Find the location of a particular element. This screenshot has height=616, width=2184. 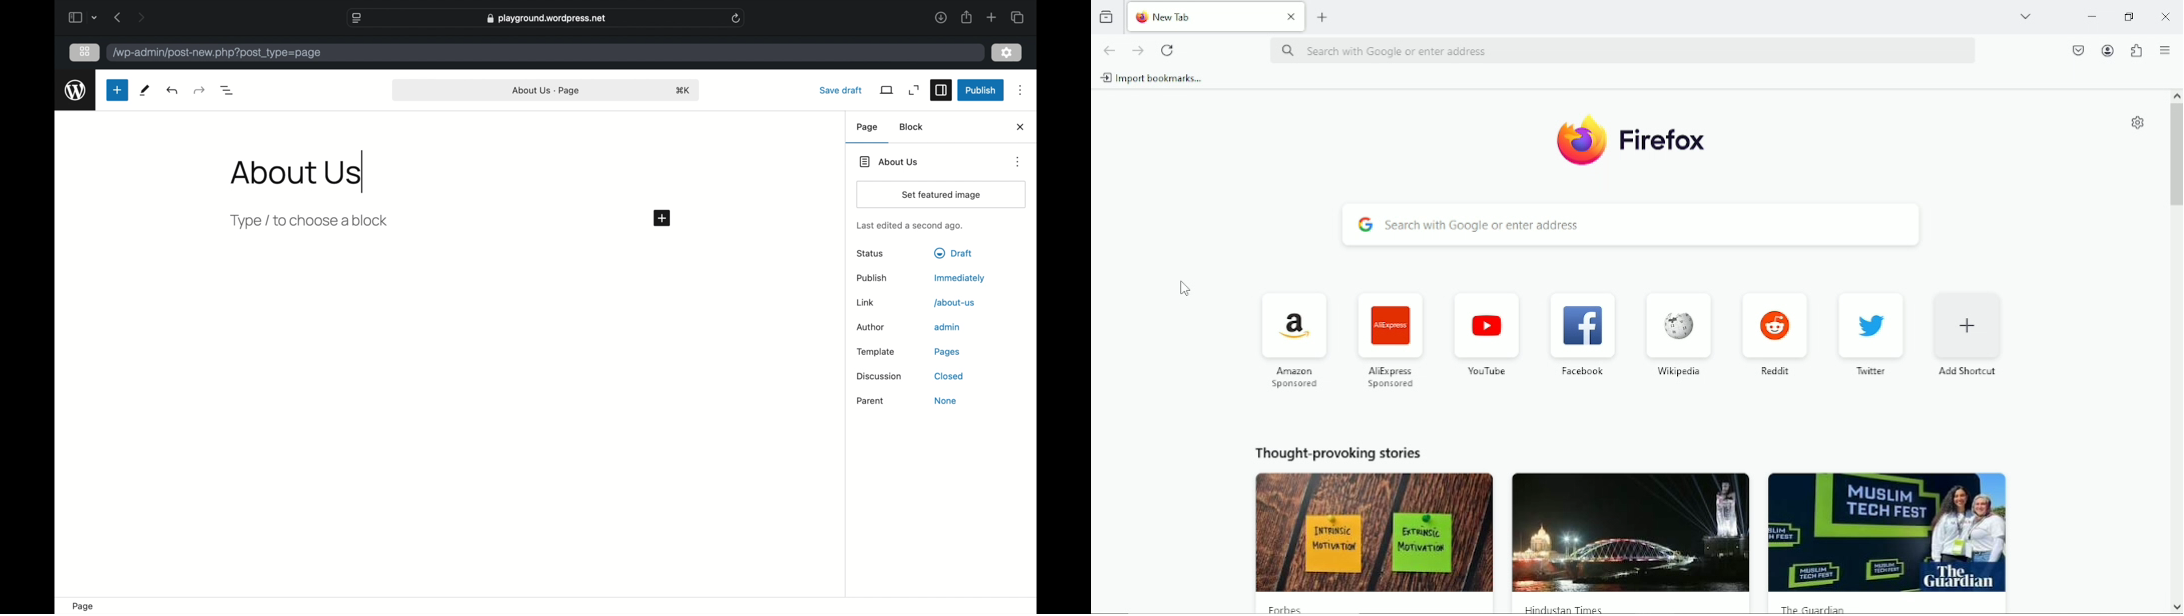

The Guardian is located at coordinates (1811, 608).